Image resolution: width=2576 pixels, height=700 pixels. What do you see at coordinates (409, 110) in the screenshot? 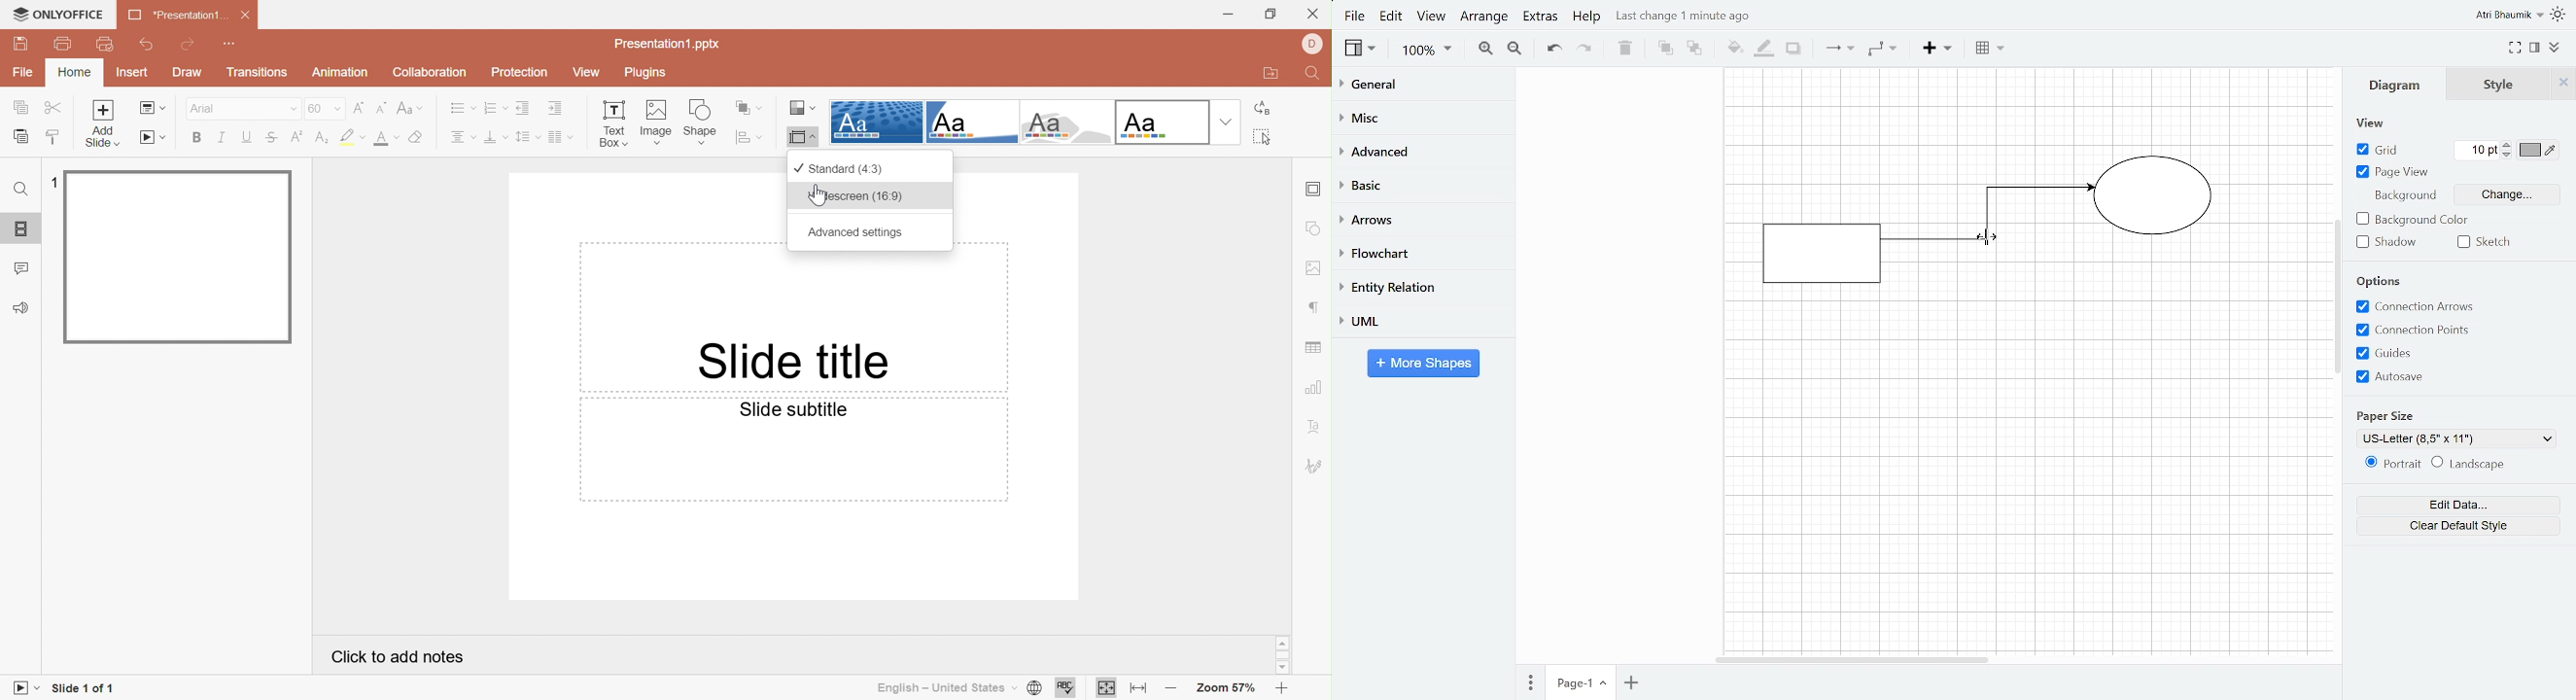
I see `Change case` at bounding box center [409, 110].